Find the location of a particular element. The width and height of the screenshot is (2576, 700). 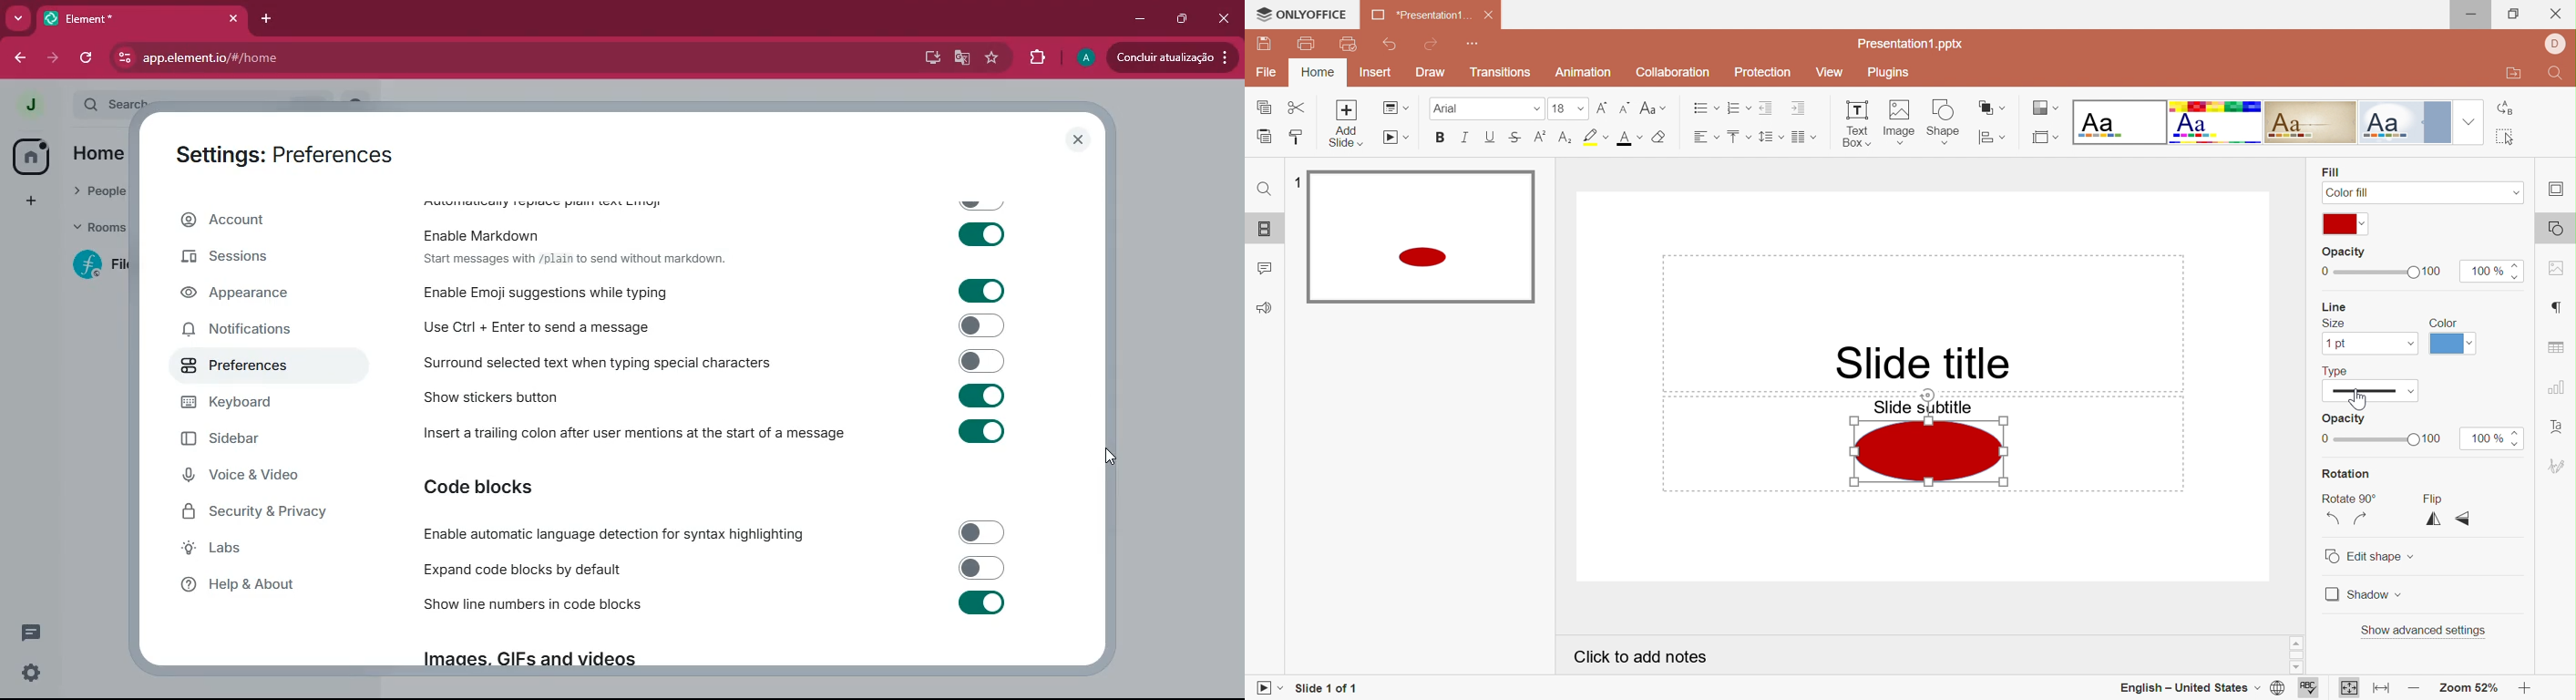

Subscript is located at coordinates (1565, 138).